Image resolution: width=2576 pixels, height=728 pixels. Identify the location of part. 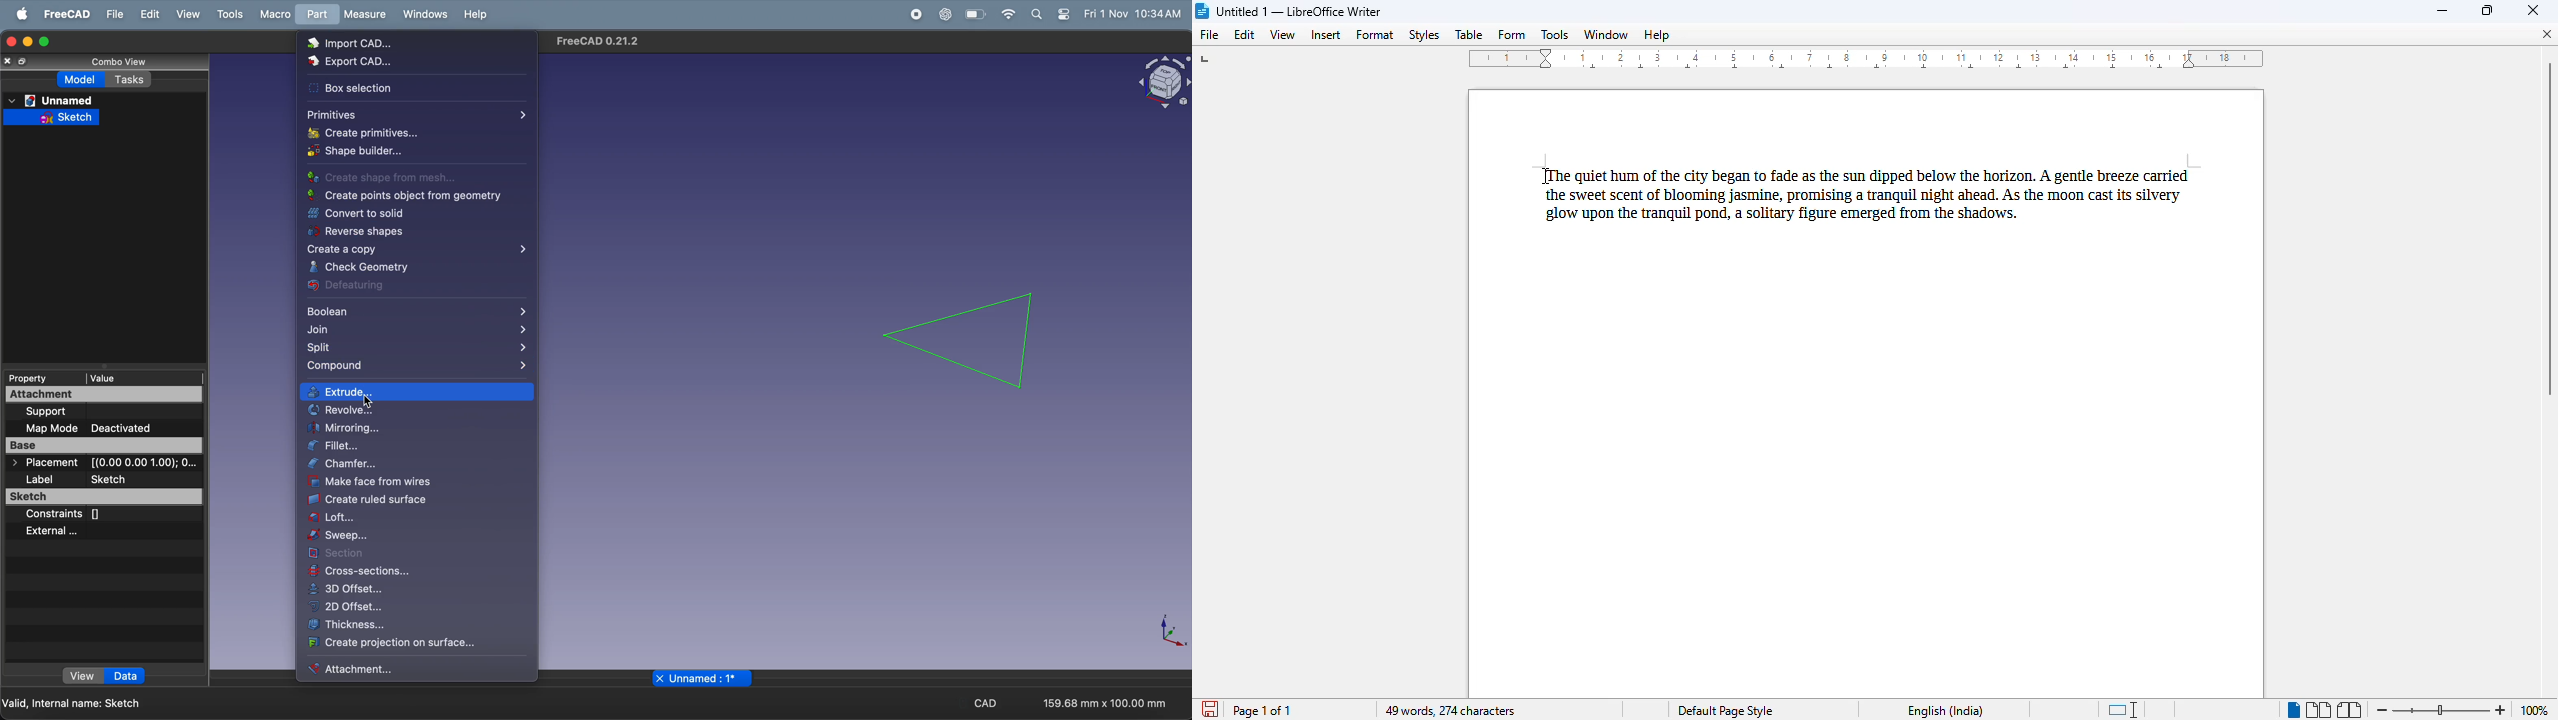
(319, 14).